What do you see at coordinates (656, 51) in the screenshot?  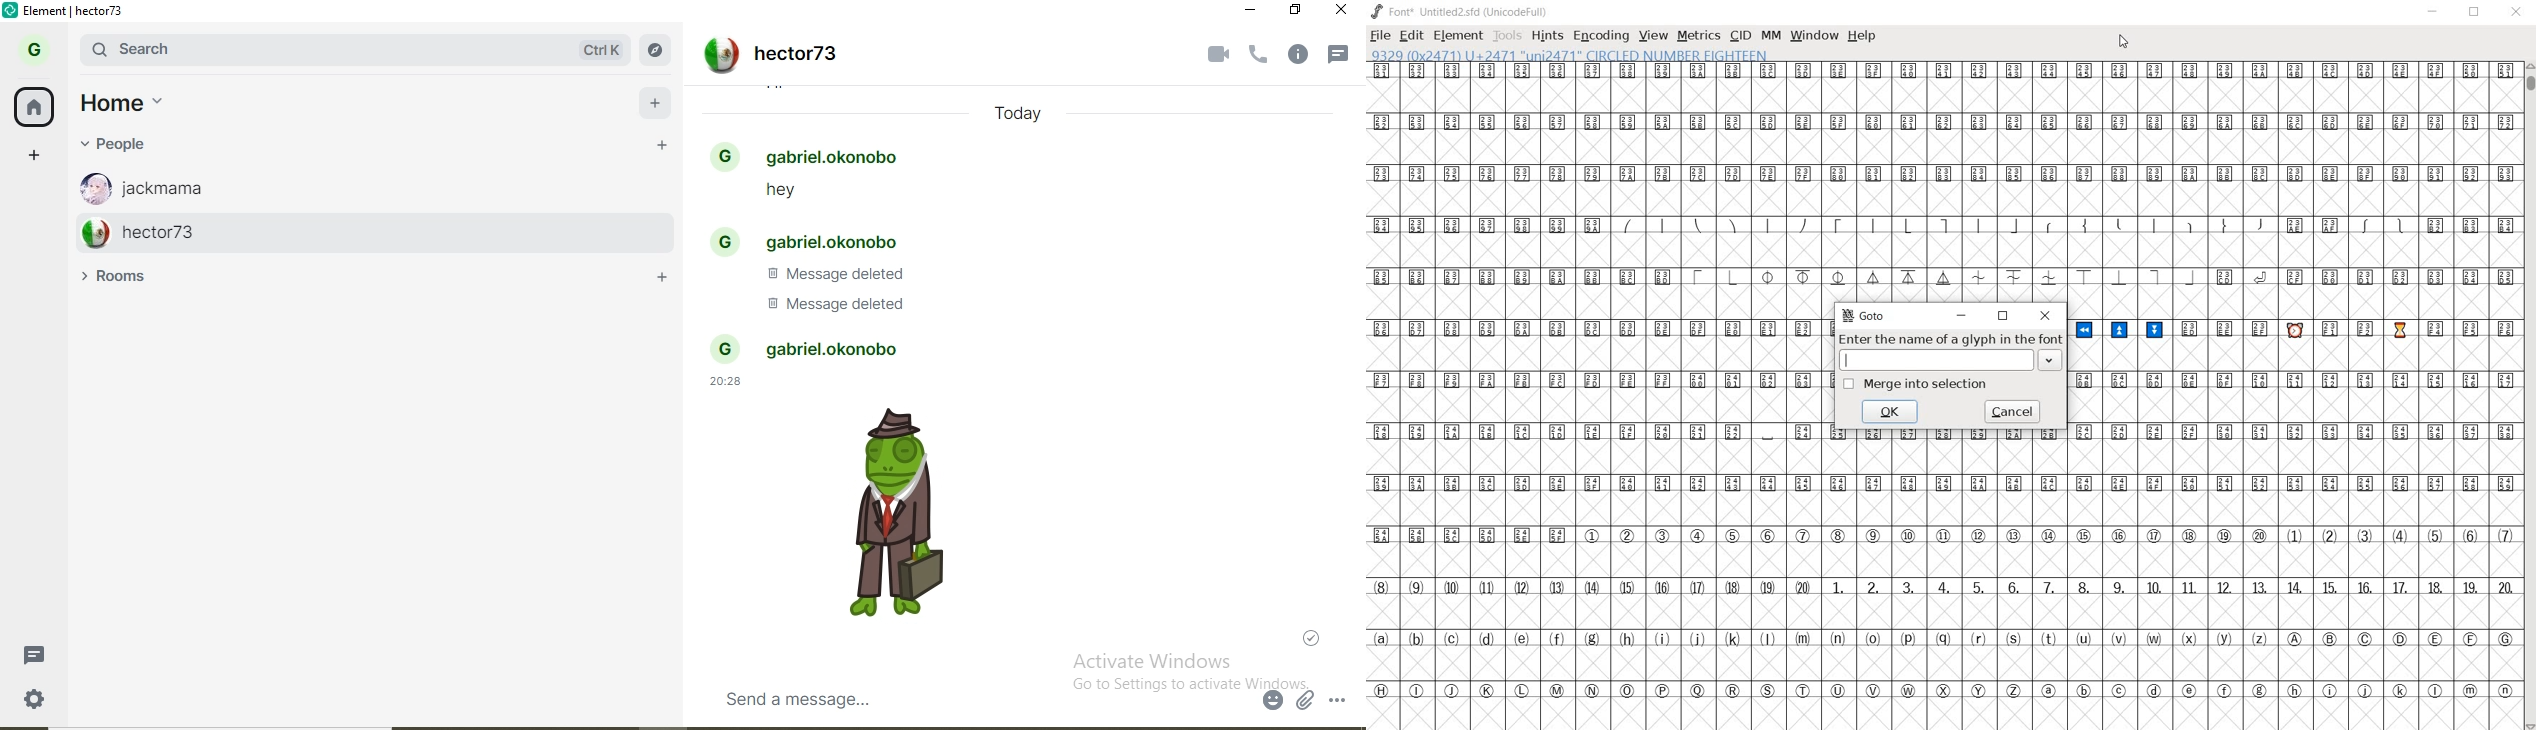 I see `NAVIGATE` at bounding box center [656, 51].